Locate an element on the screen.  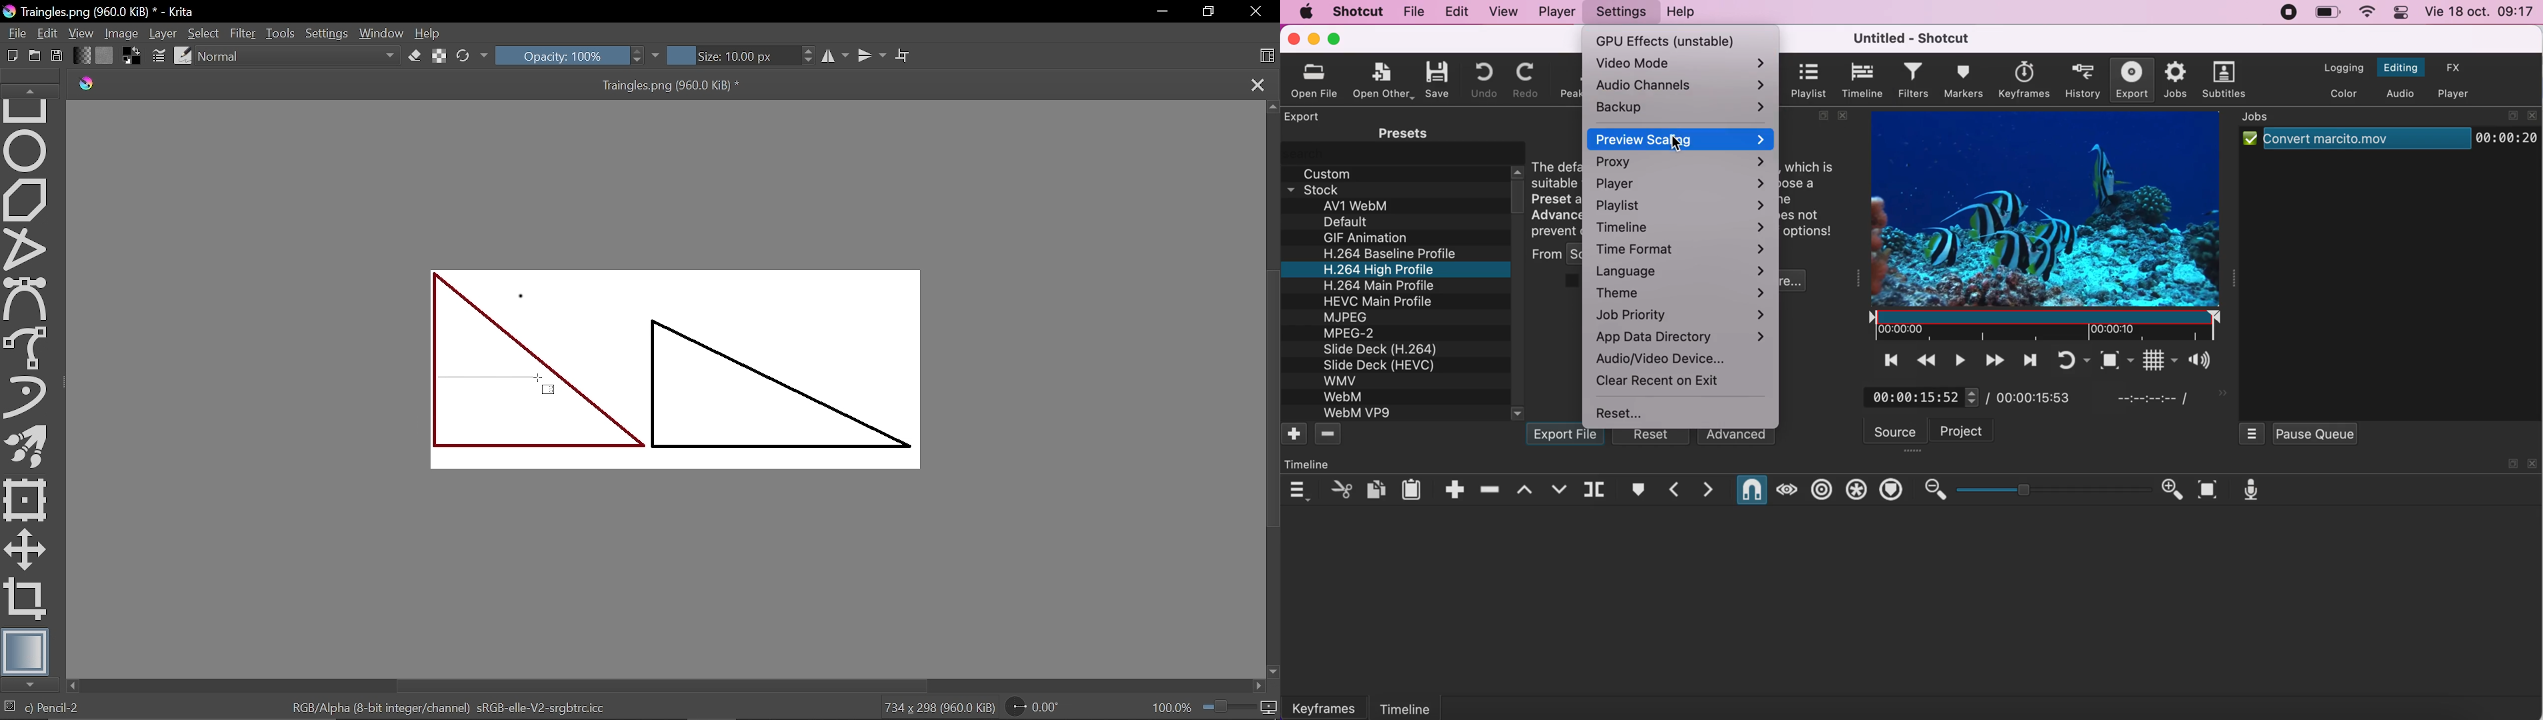
Gradient fill is located at coordinates (82, 54).